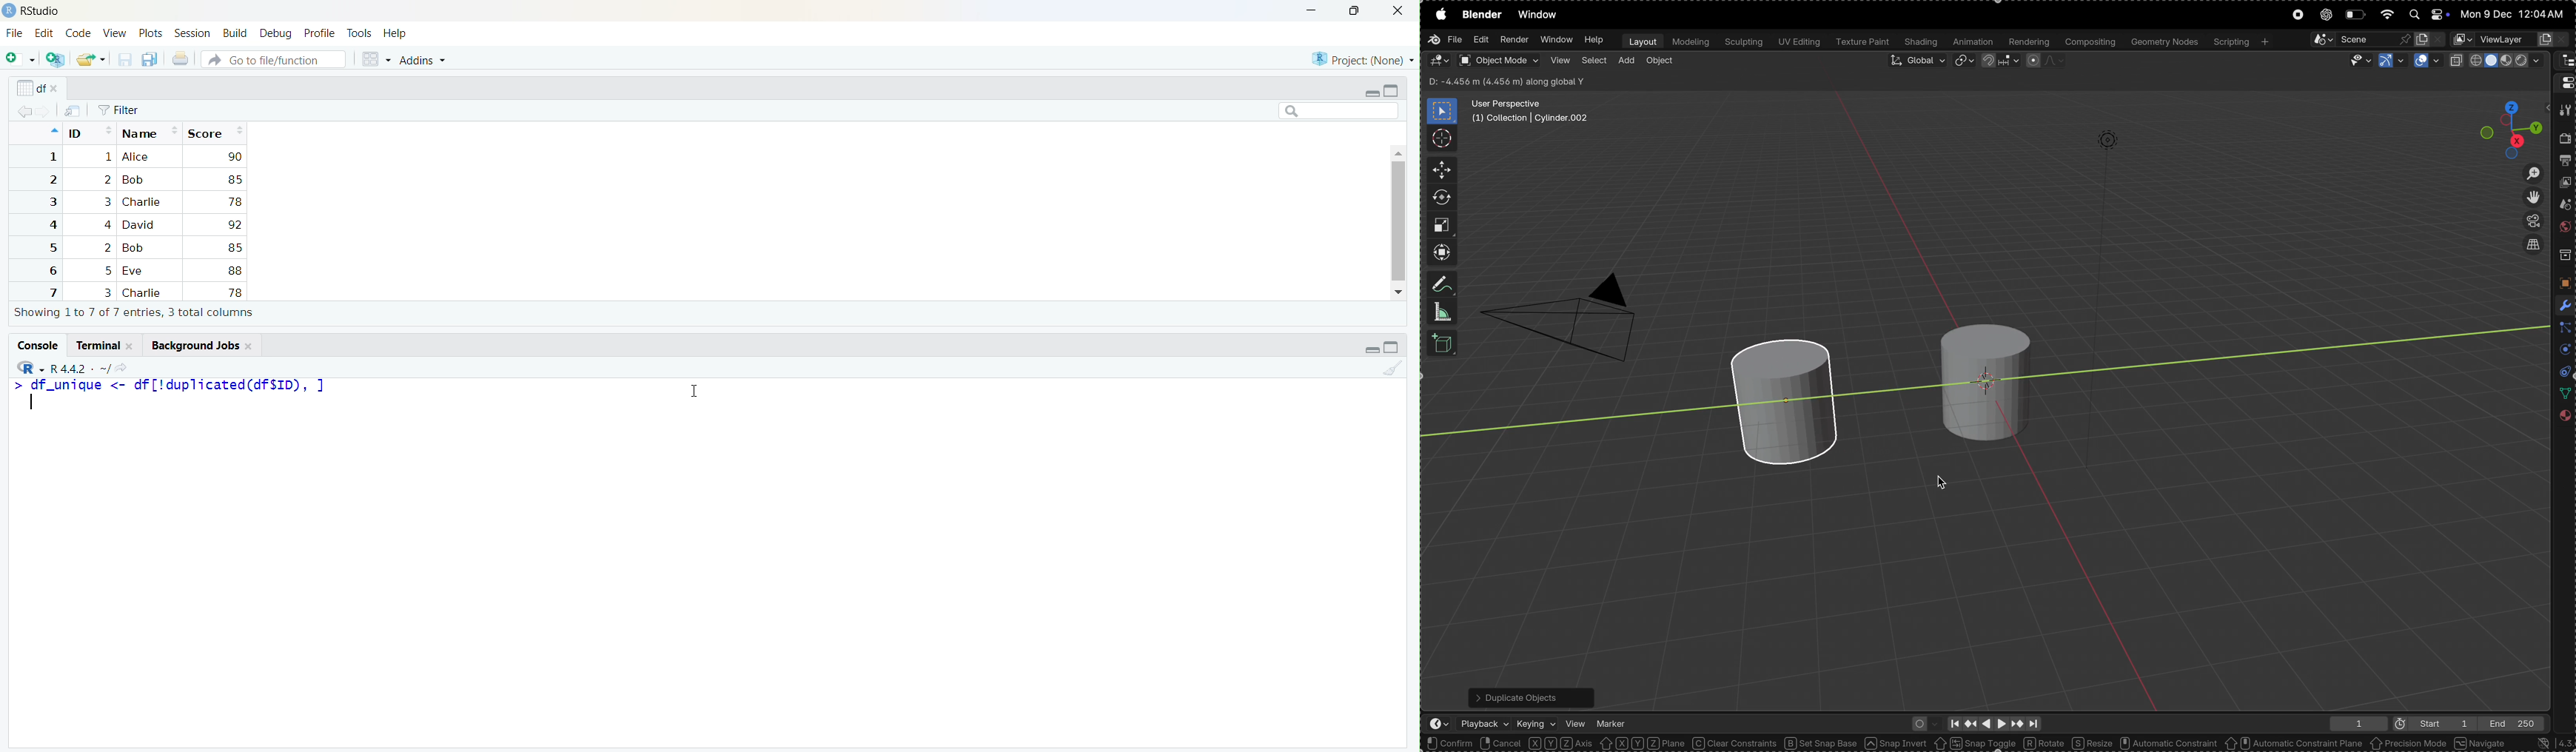 The width and height of the screenshot is (2576, 756). I want to click on file search, so click(275, 58).